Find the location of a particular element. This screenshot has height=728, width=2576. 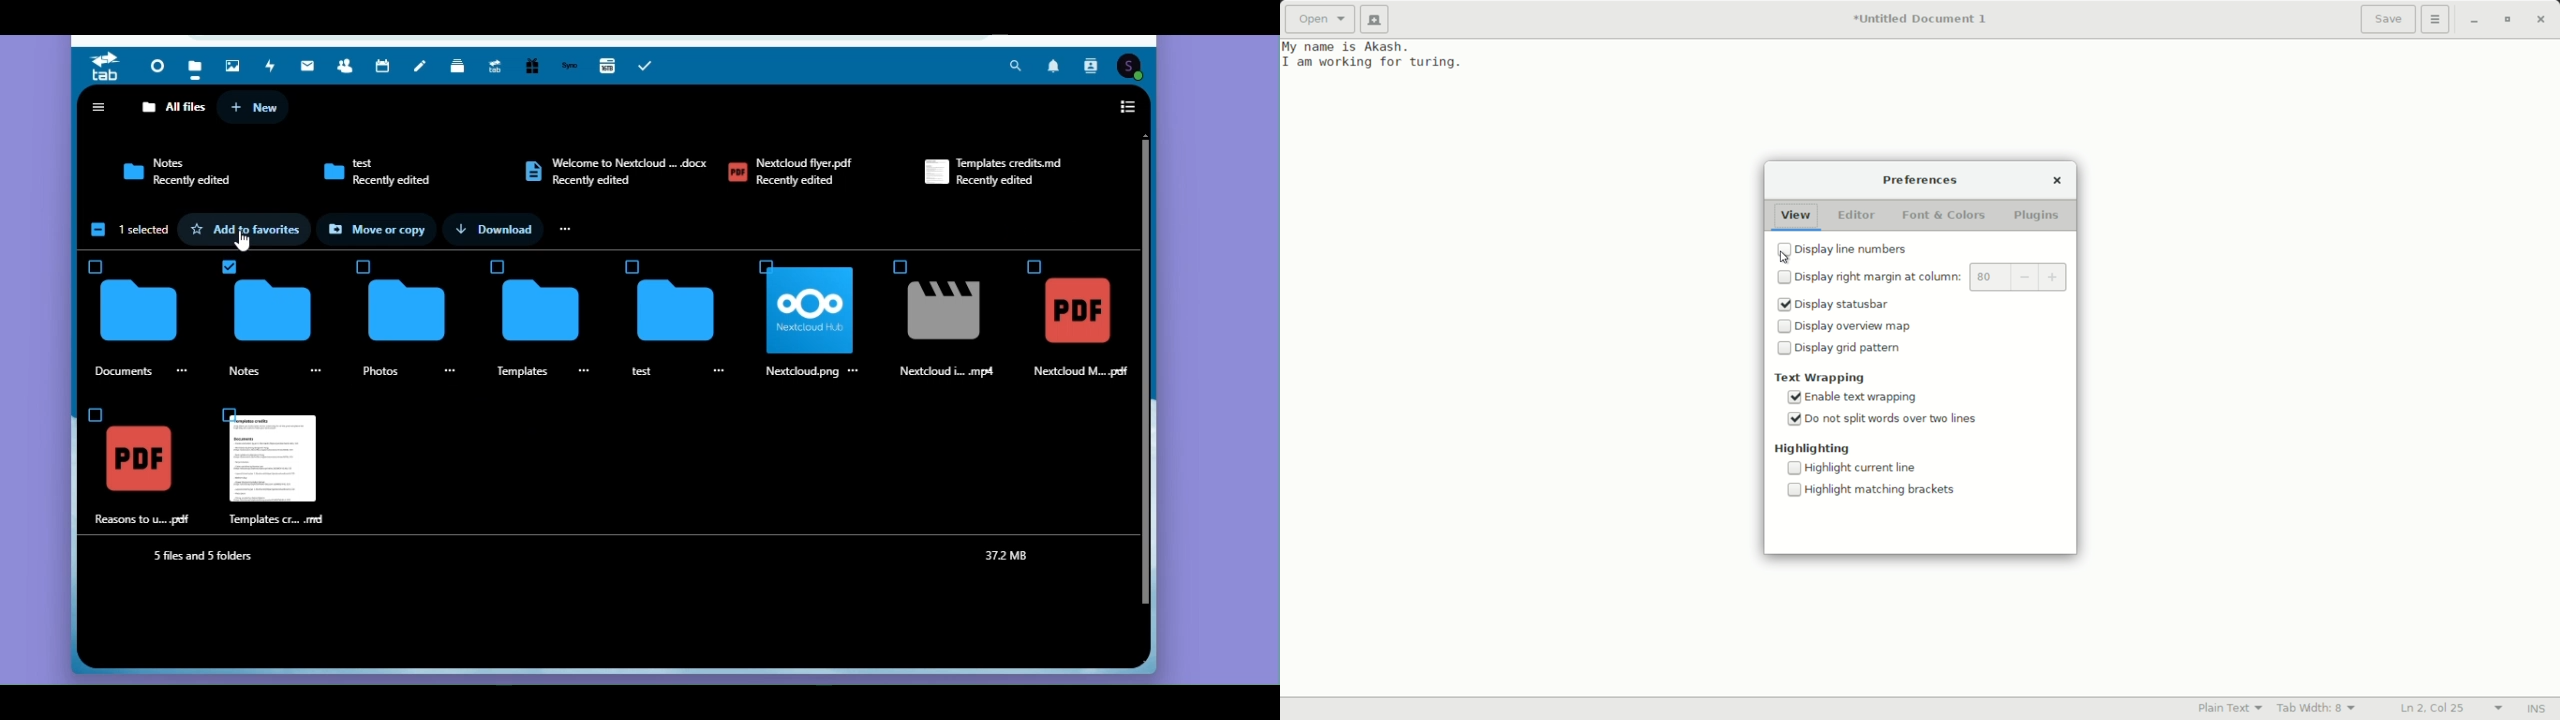

Ellipsis is located at coordinates (721, 371).